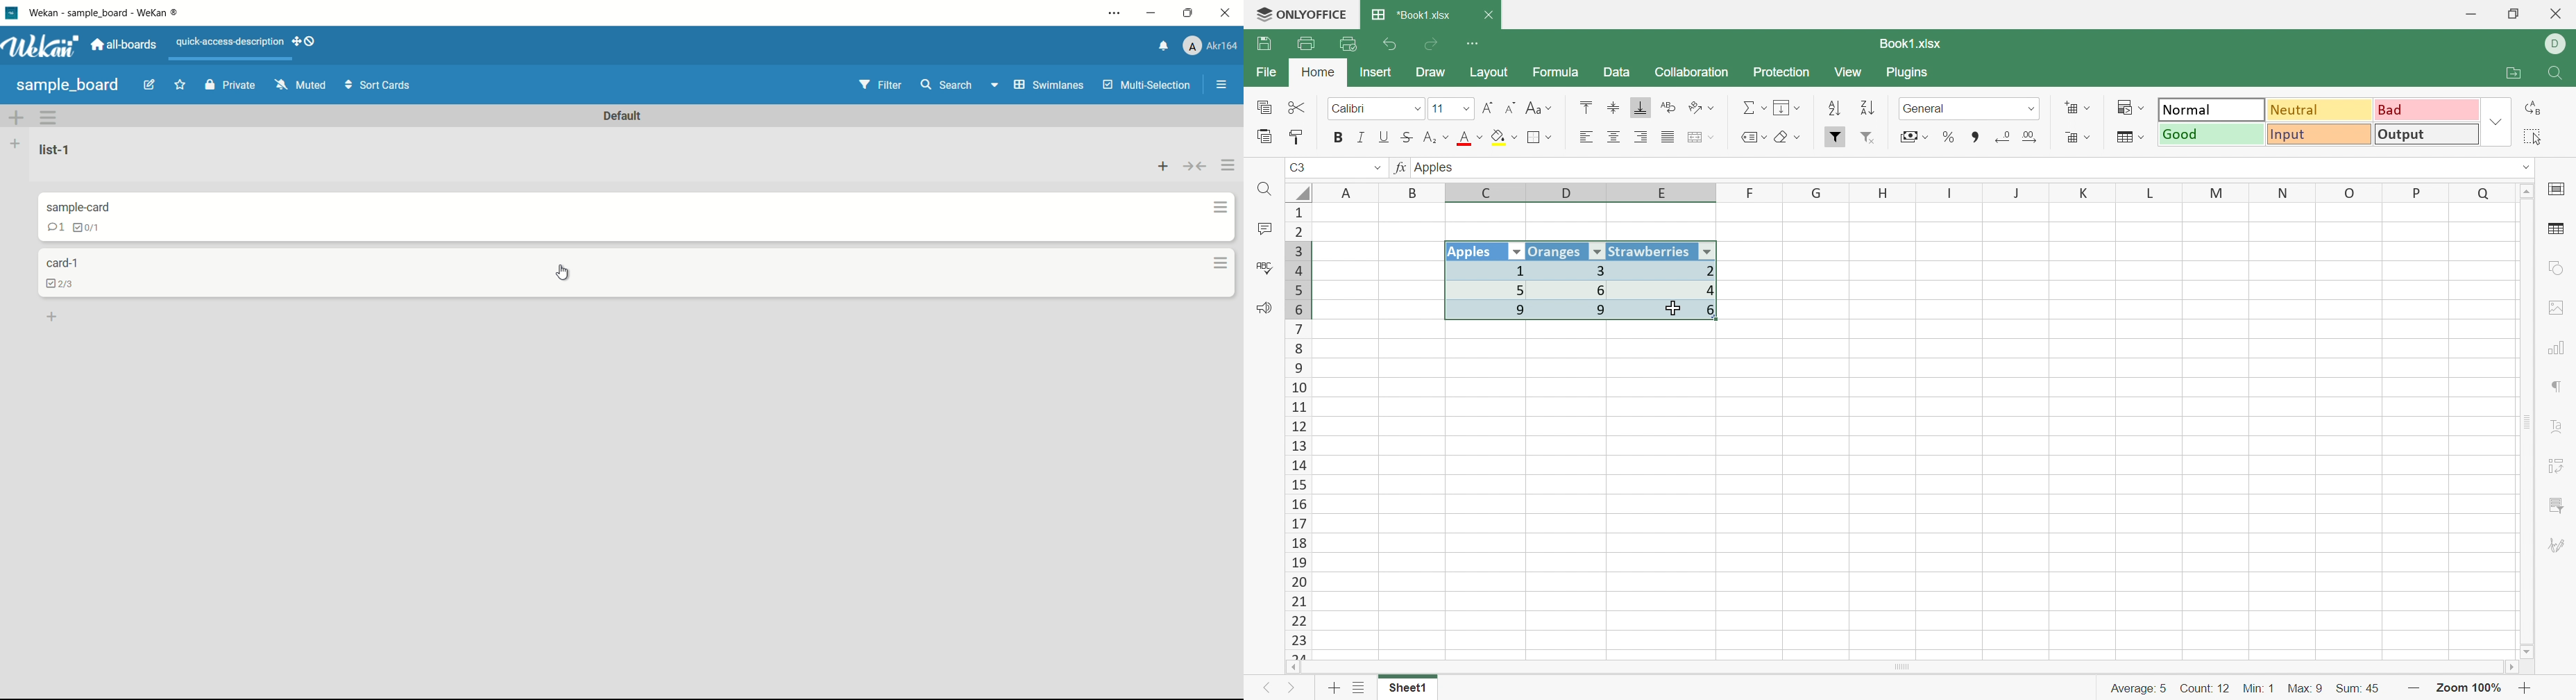 The width and height of the screenshot is (2576, 700). Describe the element at coordinates (2559, 389) in the screenshot. I see `Paragraph settings` at that location.